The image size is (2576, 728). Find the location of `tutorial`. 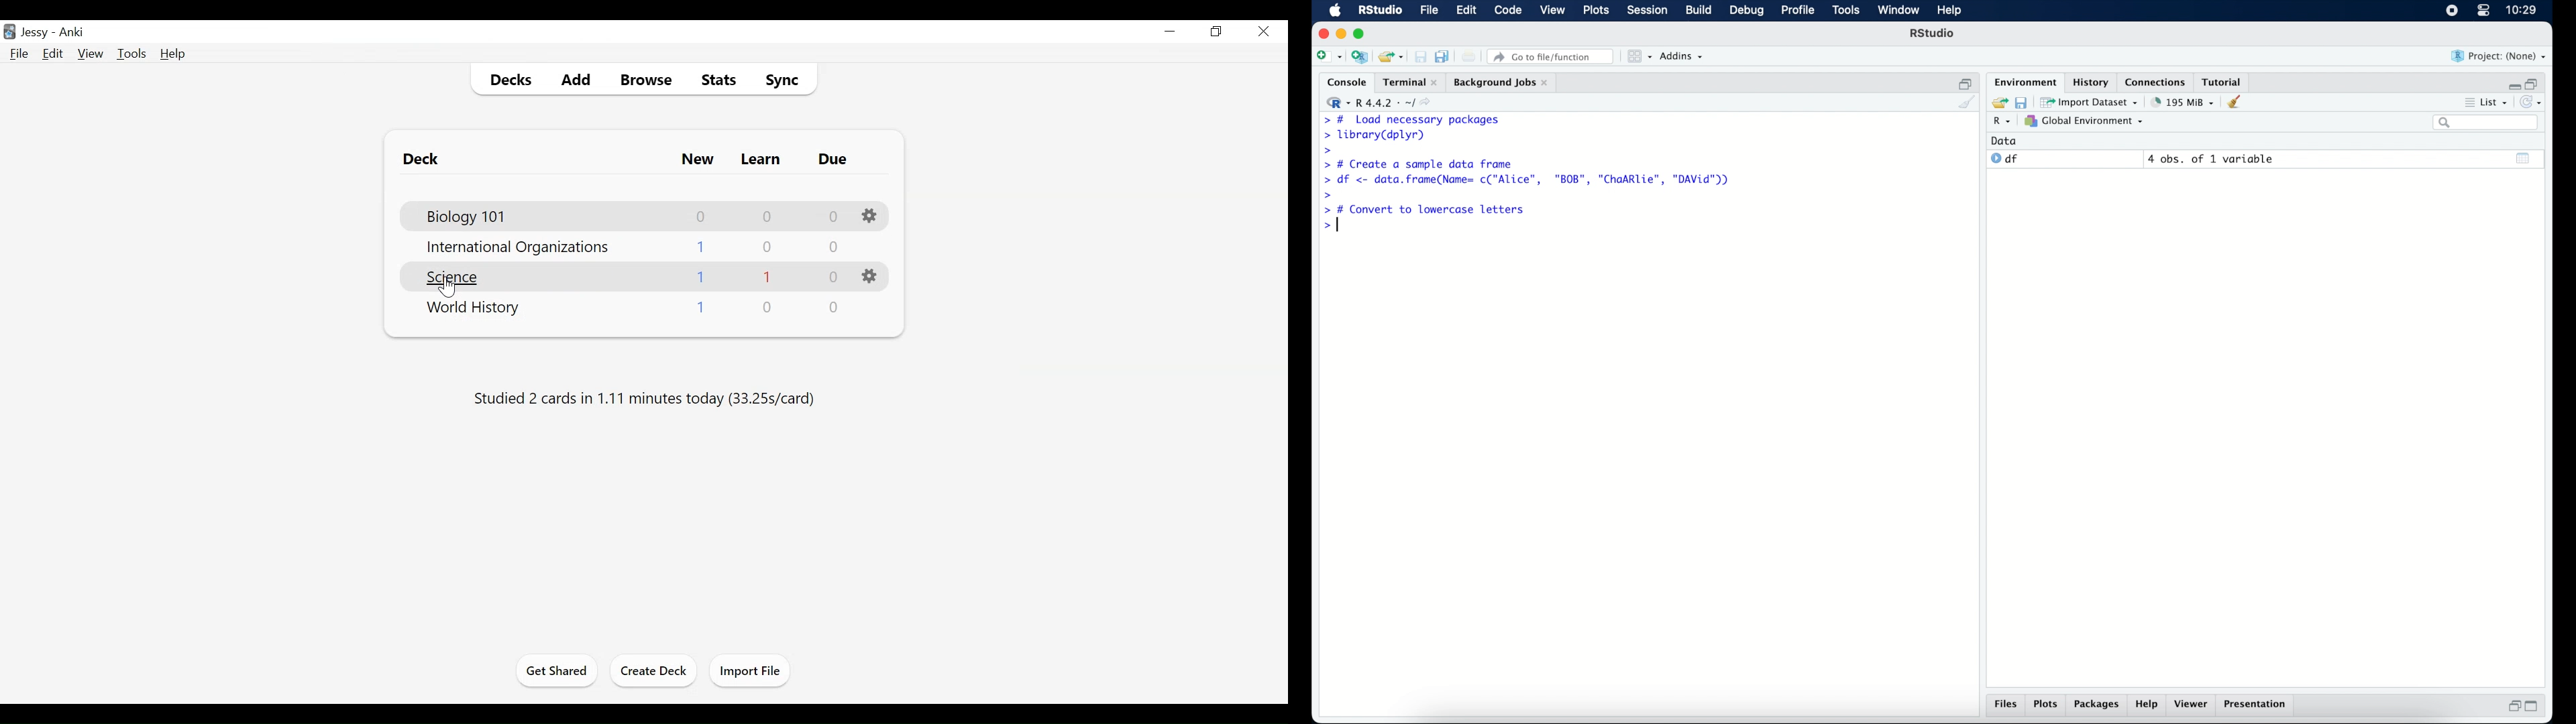

tutorial is located at coordinates (2224, 81).